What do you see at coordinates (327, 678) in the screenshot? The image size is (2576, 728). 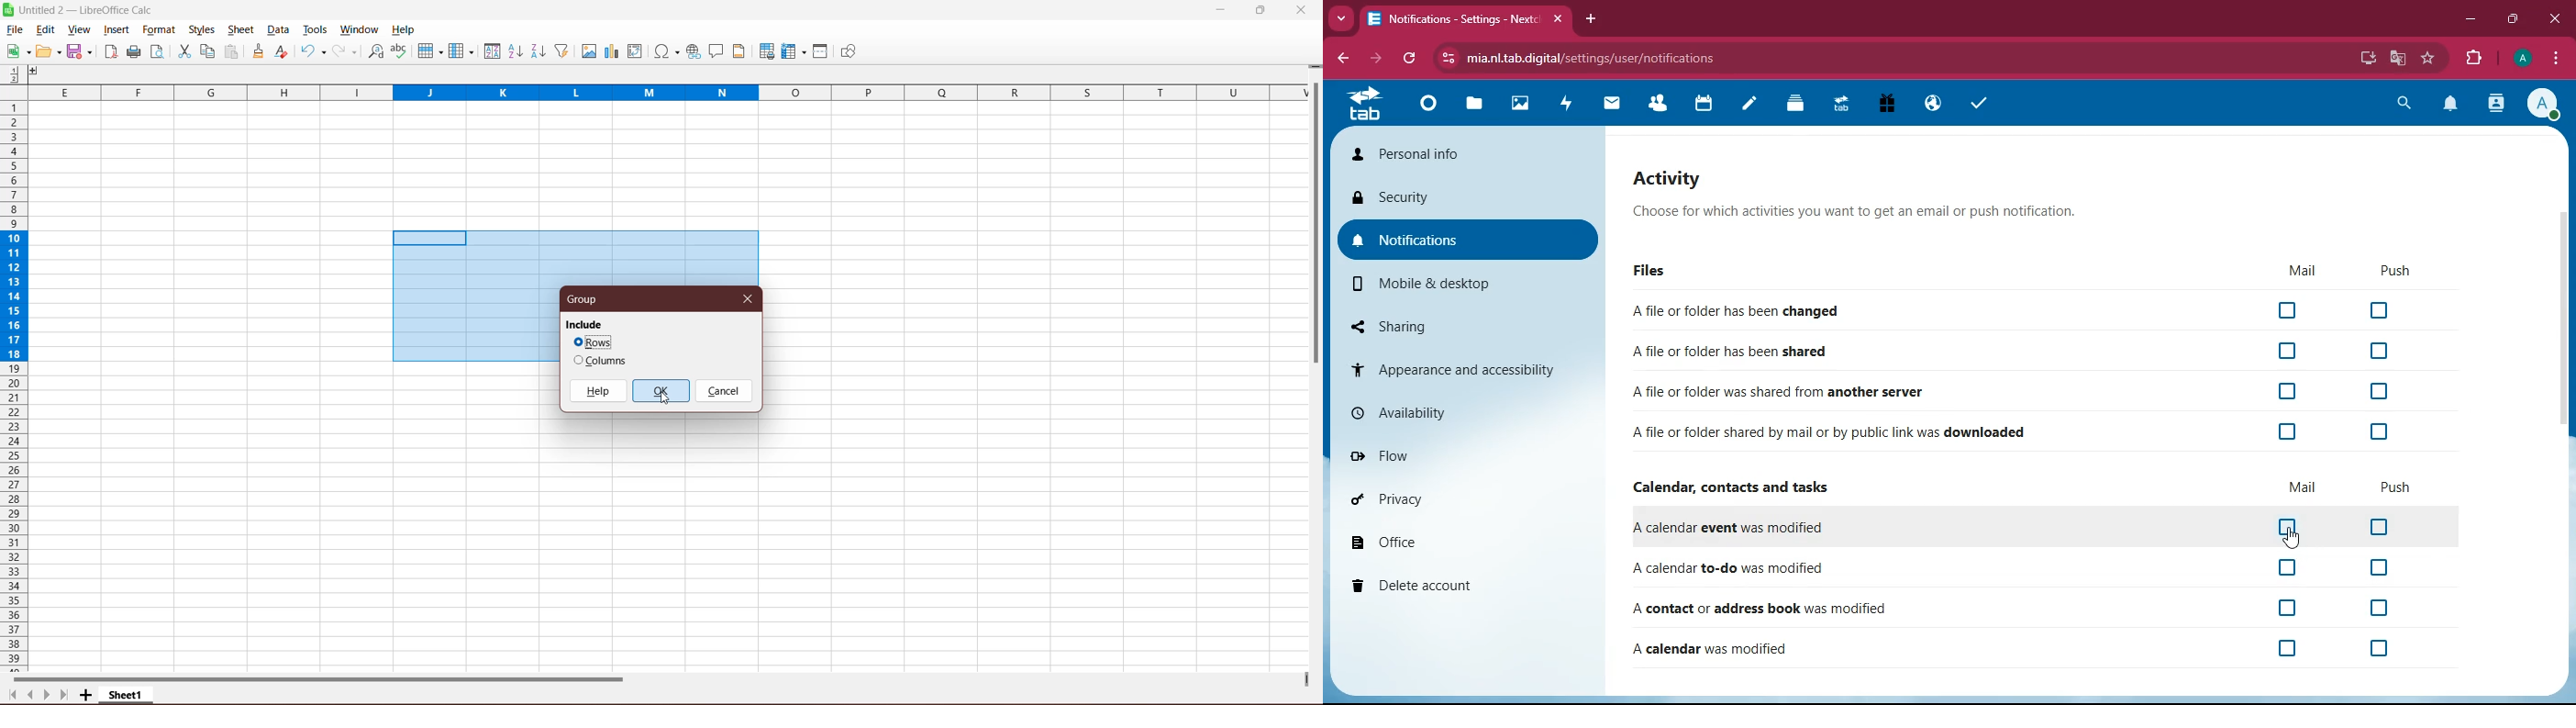 I see `Horizontal Scroll Bar` at bounding box center [327, 678].